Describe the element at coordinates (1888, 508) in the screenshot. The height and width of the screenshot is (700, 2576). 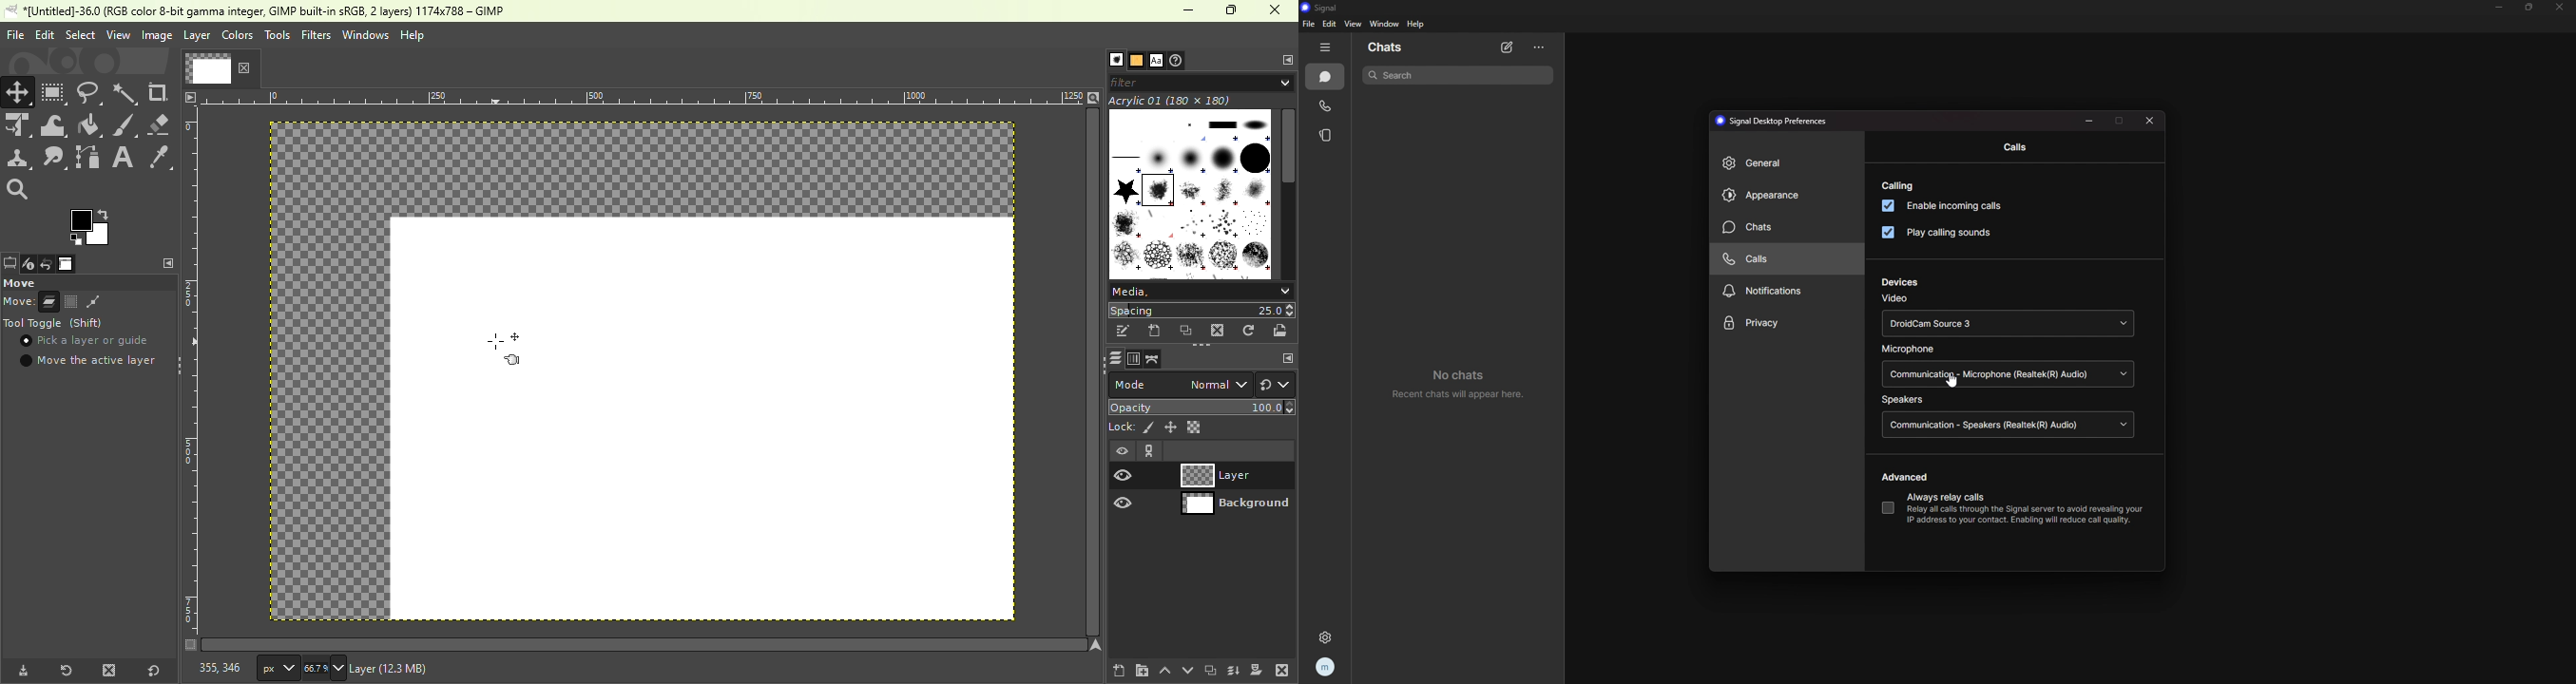
I see `always relay calls` at that location.